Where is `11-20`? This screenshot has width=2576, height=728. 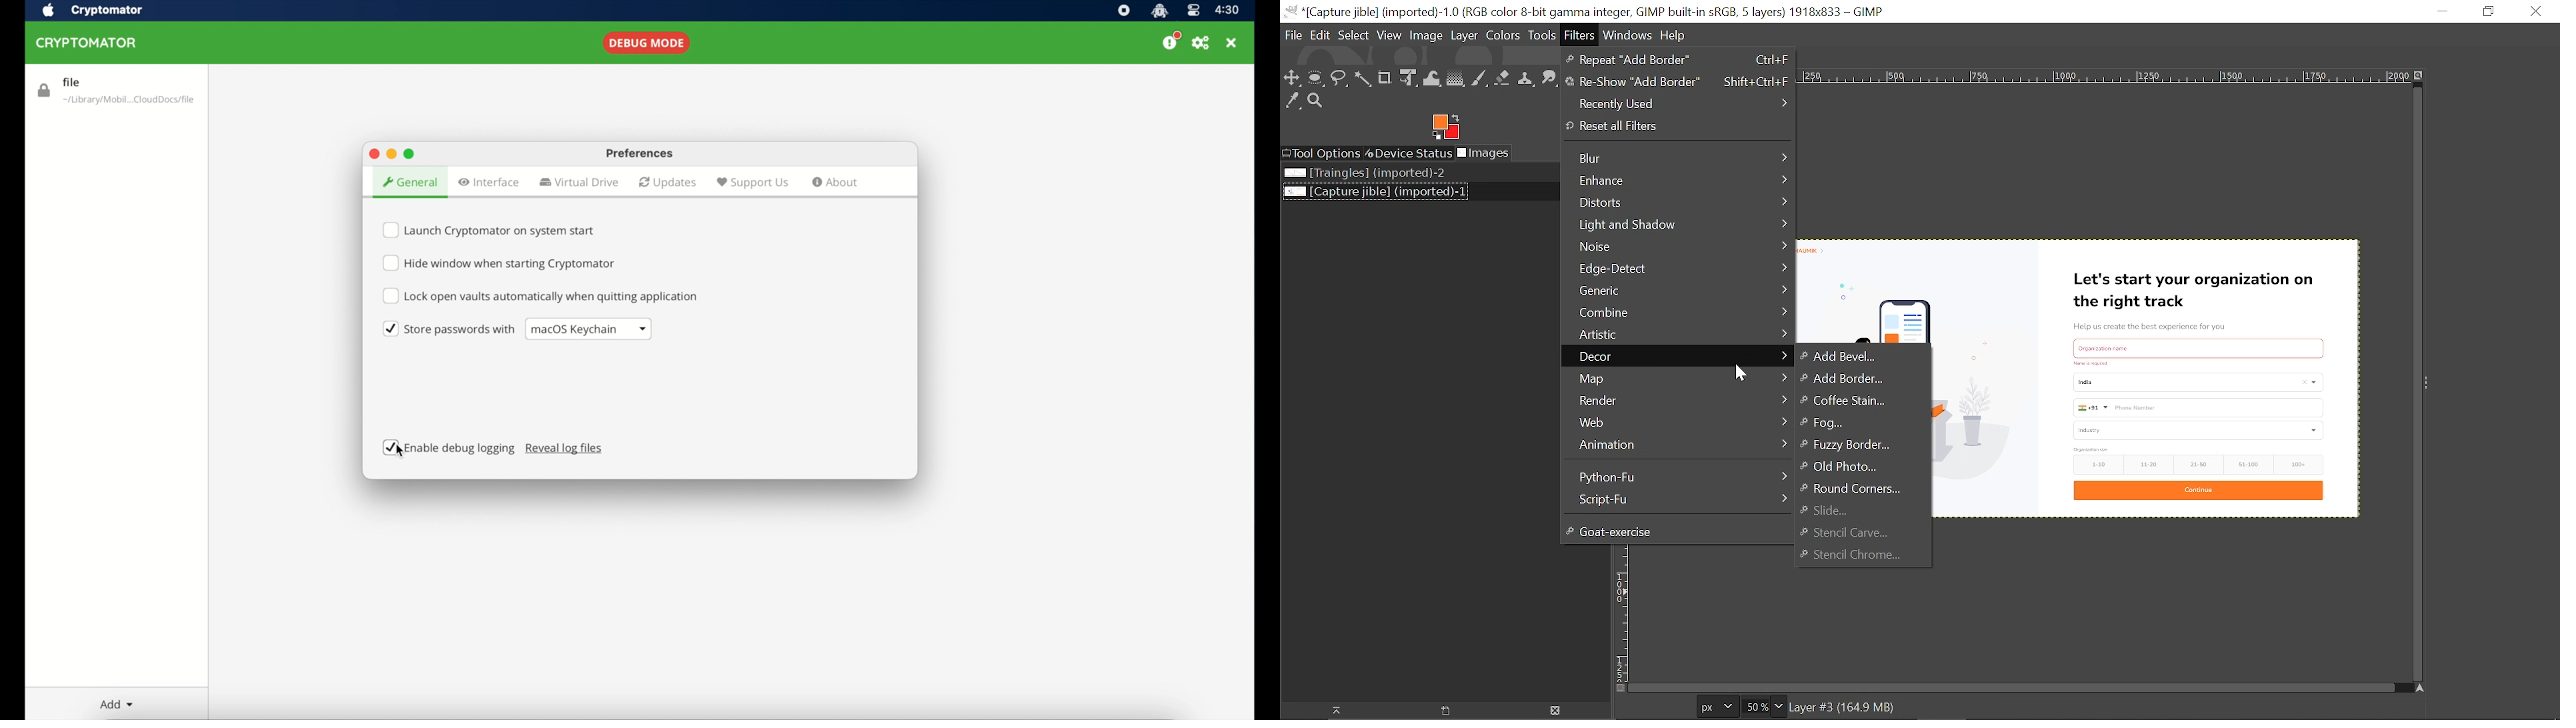
11-20 is located at coordinates (2151, 464).